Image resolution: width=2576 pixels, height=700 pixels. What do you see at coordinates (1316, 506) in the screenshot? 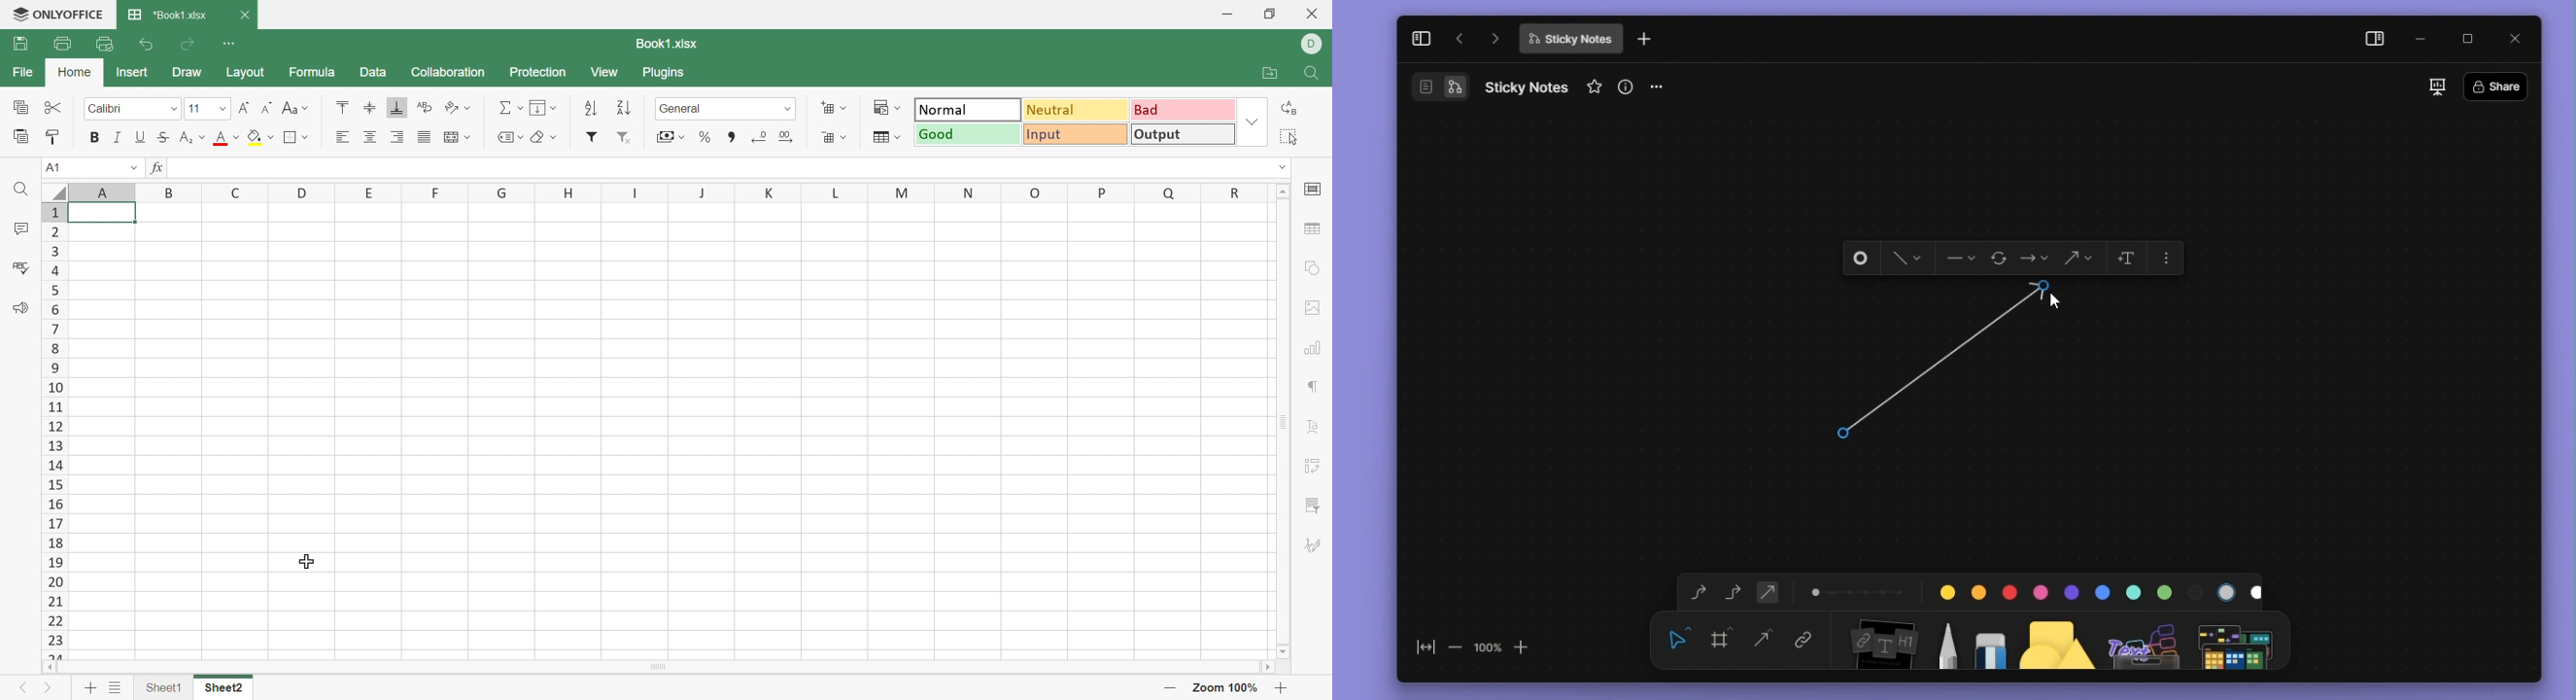
I see `Filter settings` at bounding box center [1316, 506].